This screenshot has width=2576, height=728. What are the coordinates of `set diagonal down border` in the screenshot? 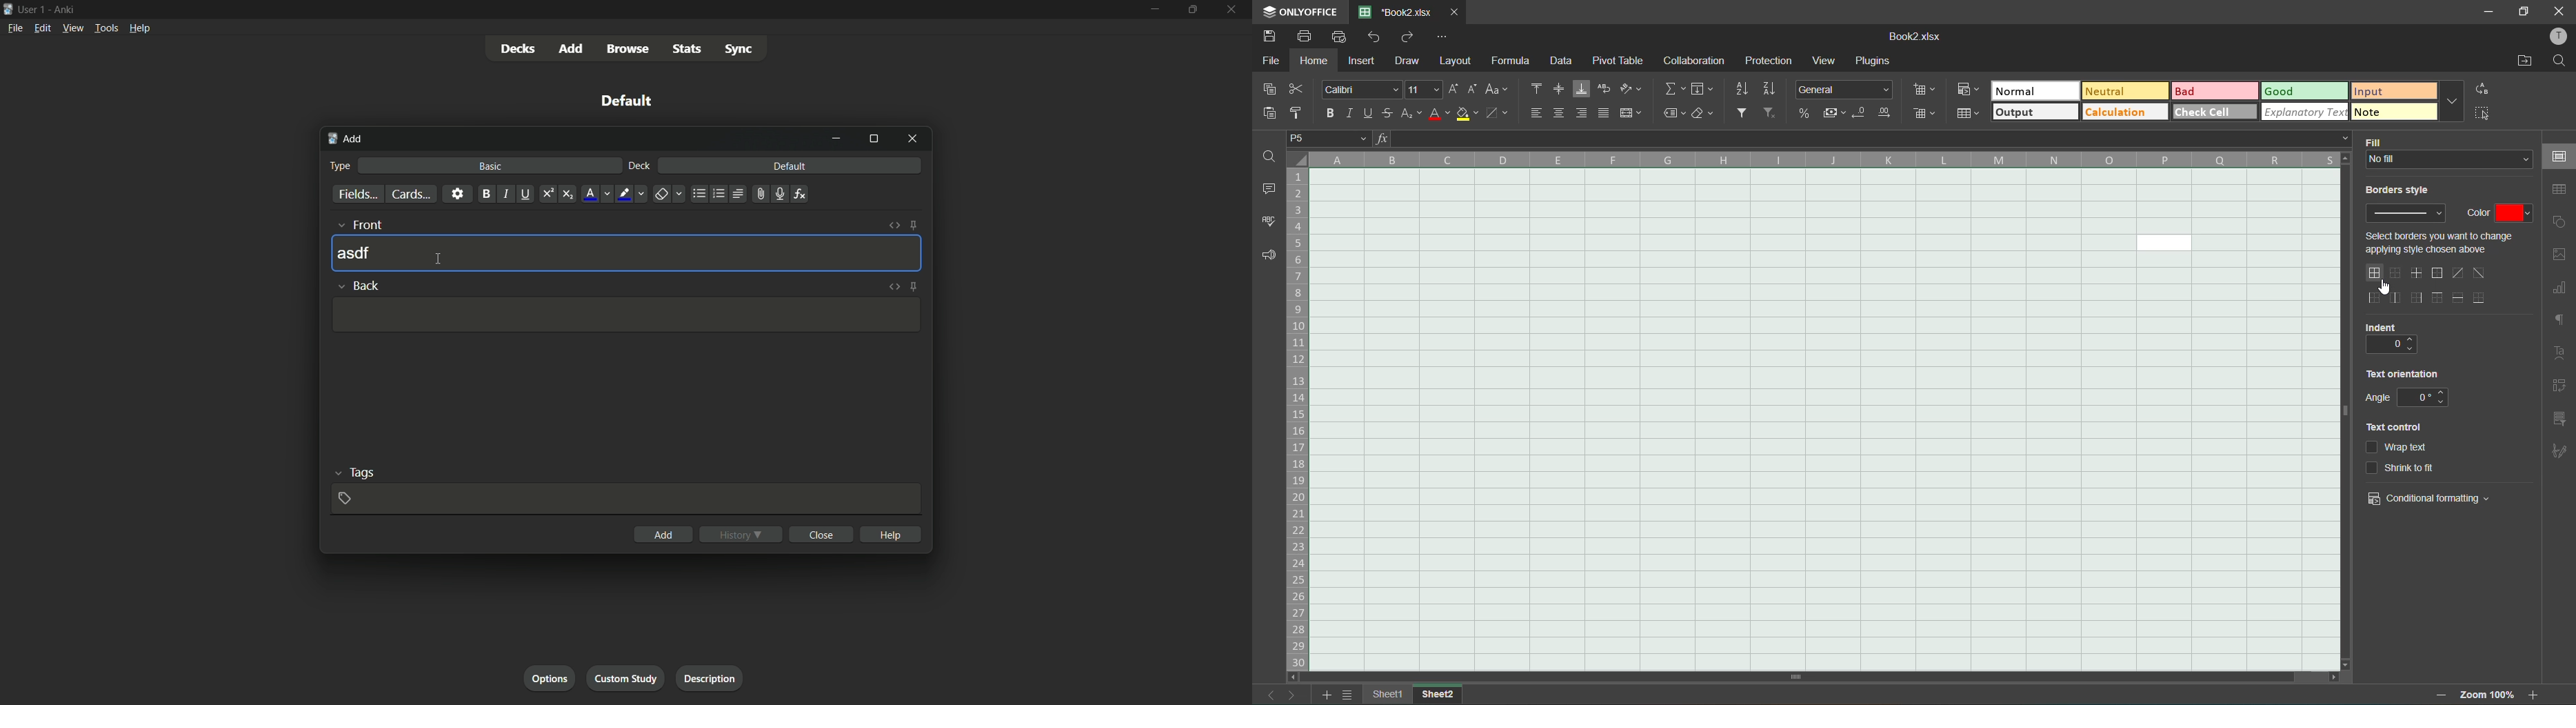 It's located at (2479, 275).